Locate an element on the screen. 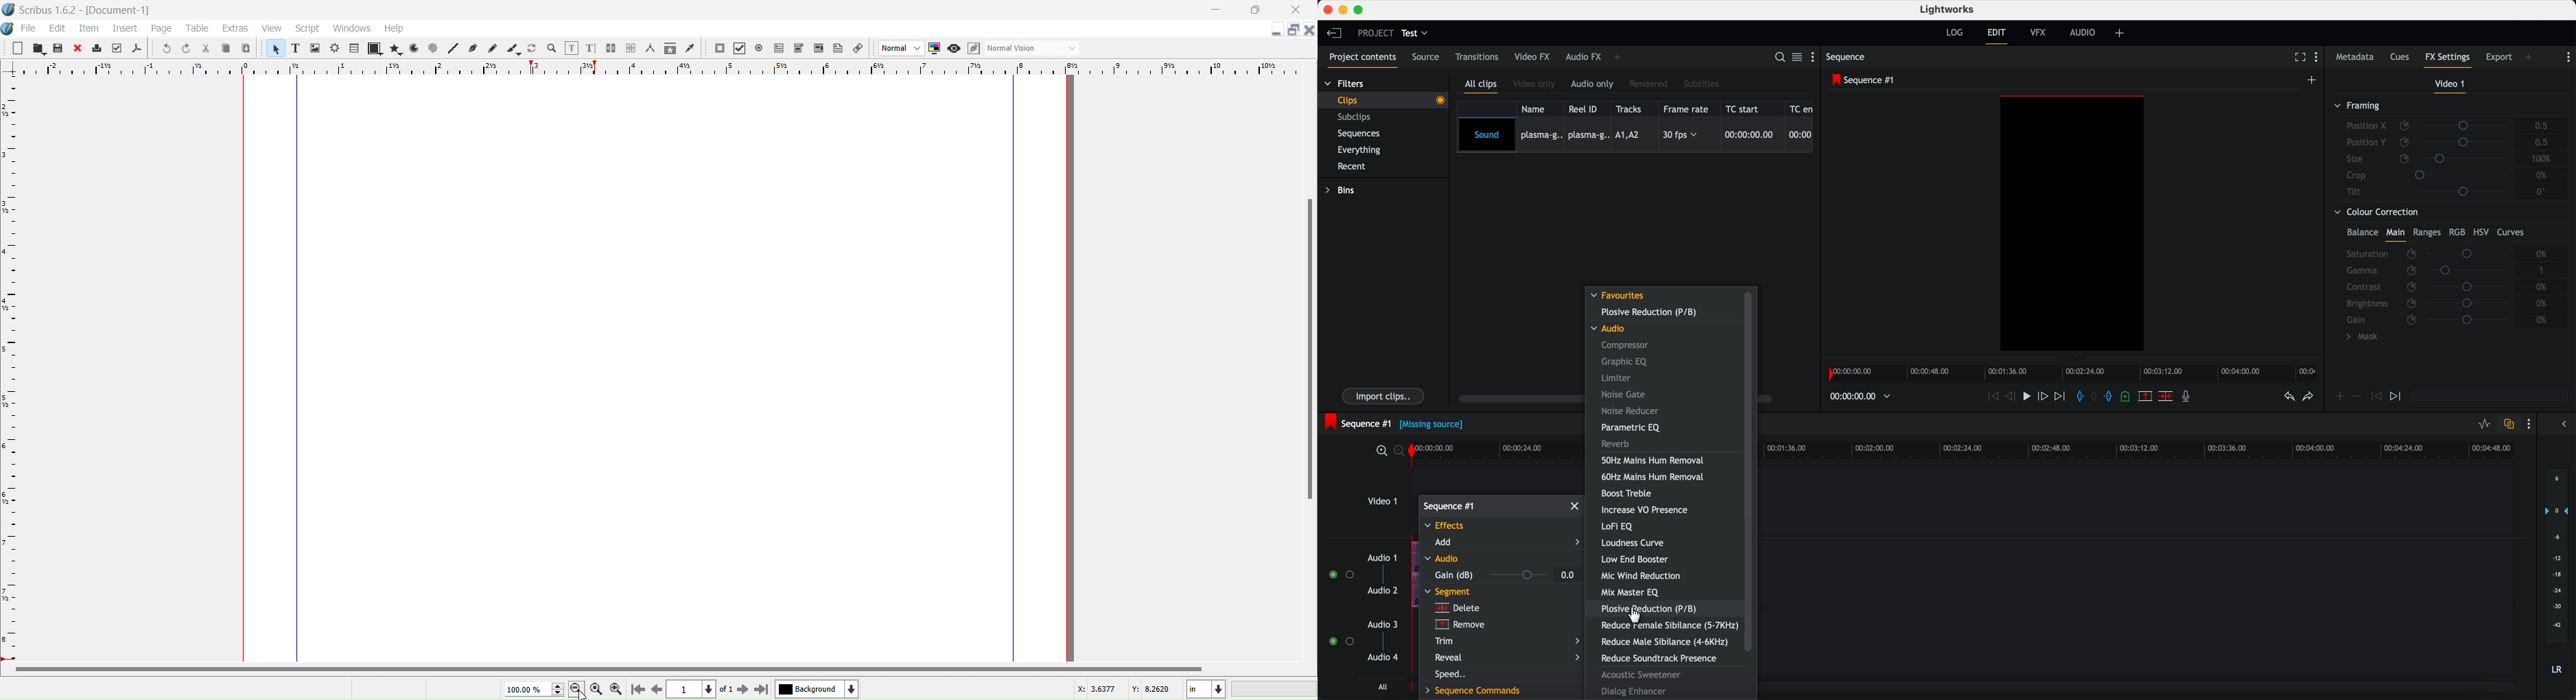  Image Frame is located at coordinates (274, 48).